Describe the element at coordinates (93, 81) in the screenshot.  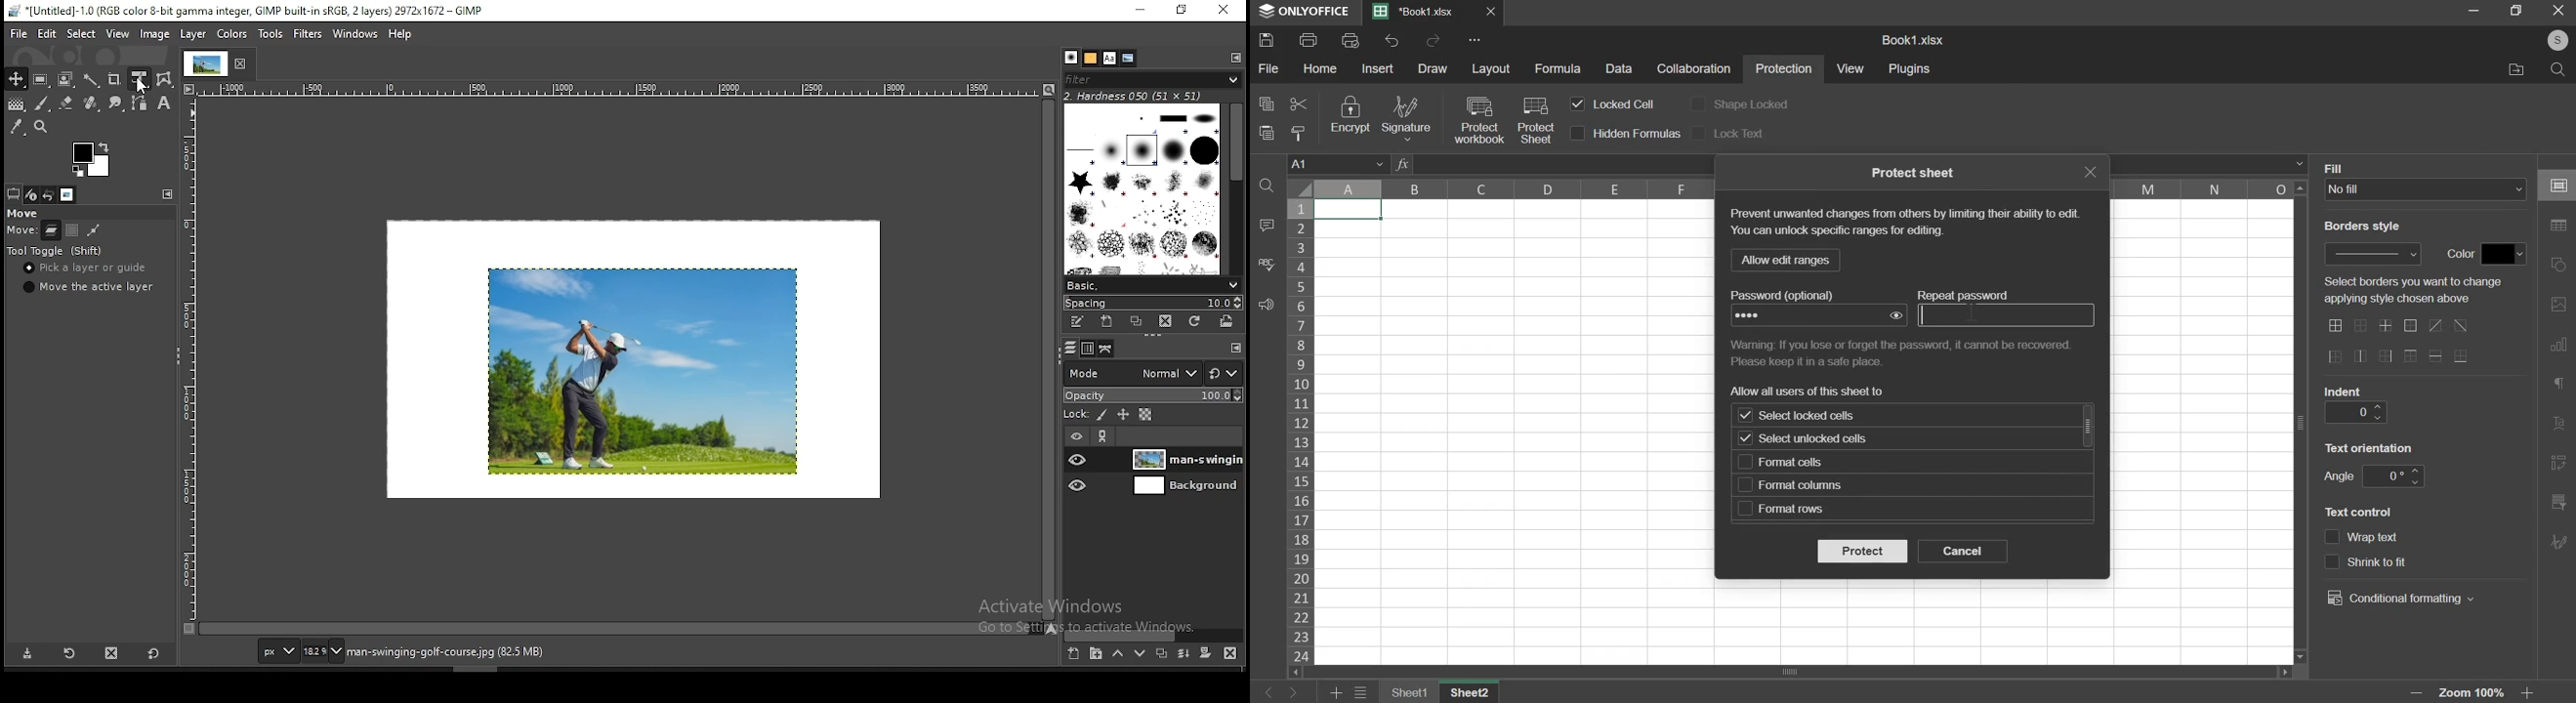
I see `fuzzy select tool` at that location.